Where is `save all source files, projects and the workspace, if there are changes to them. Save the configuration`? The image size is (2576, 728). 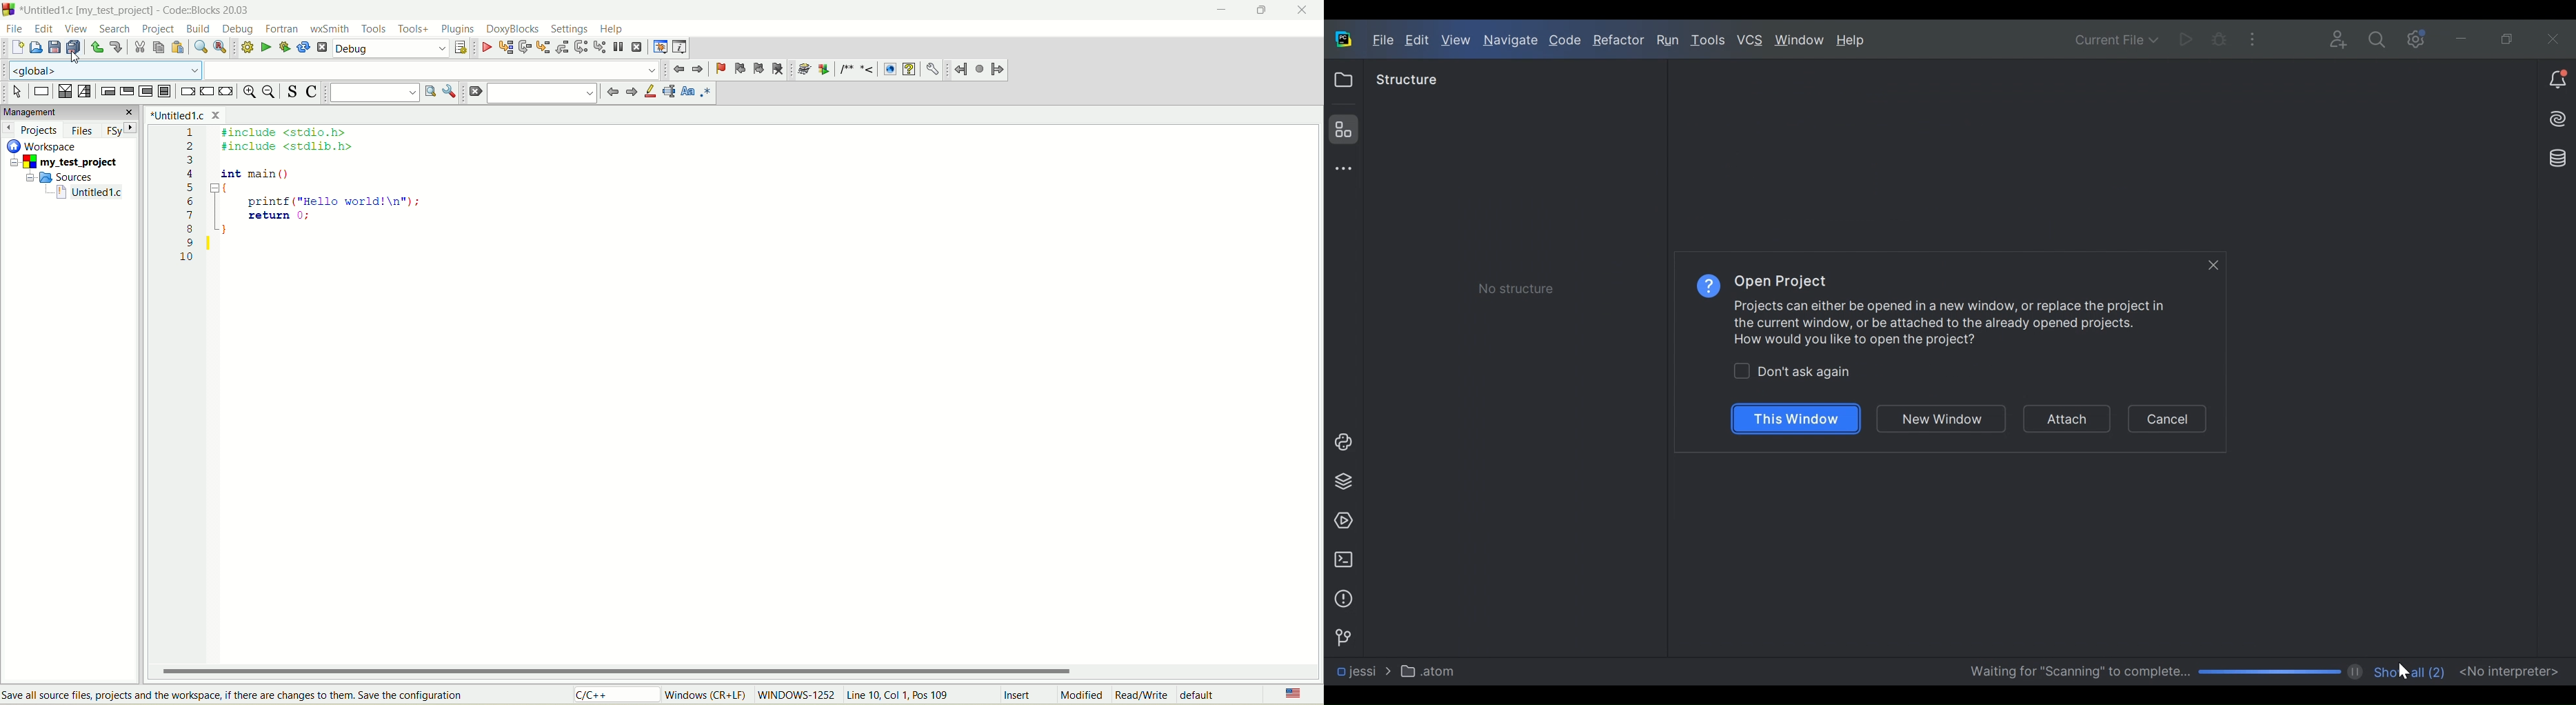
save all source files, projects and the workspace, if there are changes to them. Save the configuration is located at coordinates (237, 695).